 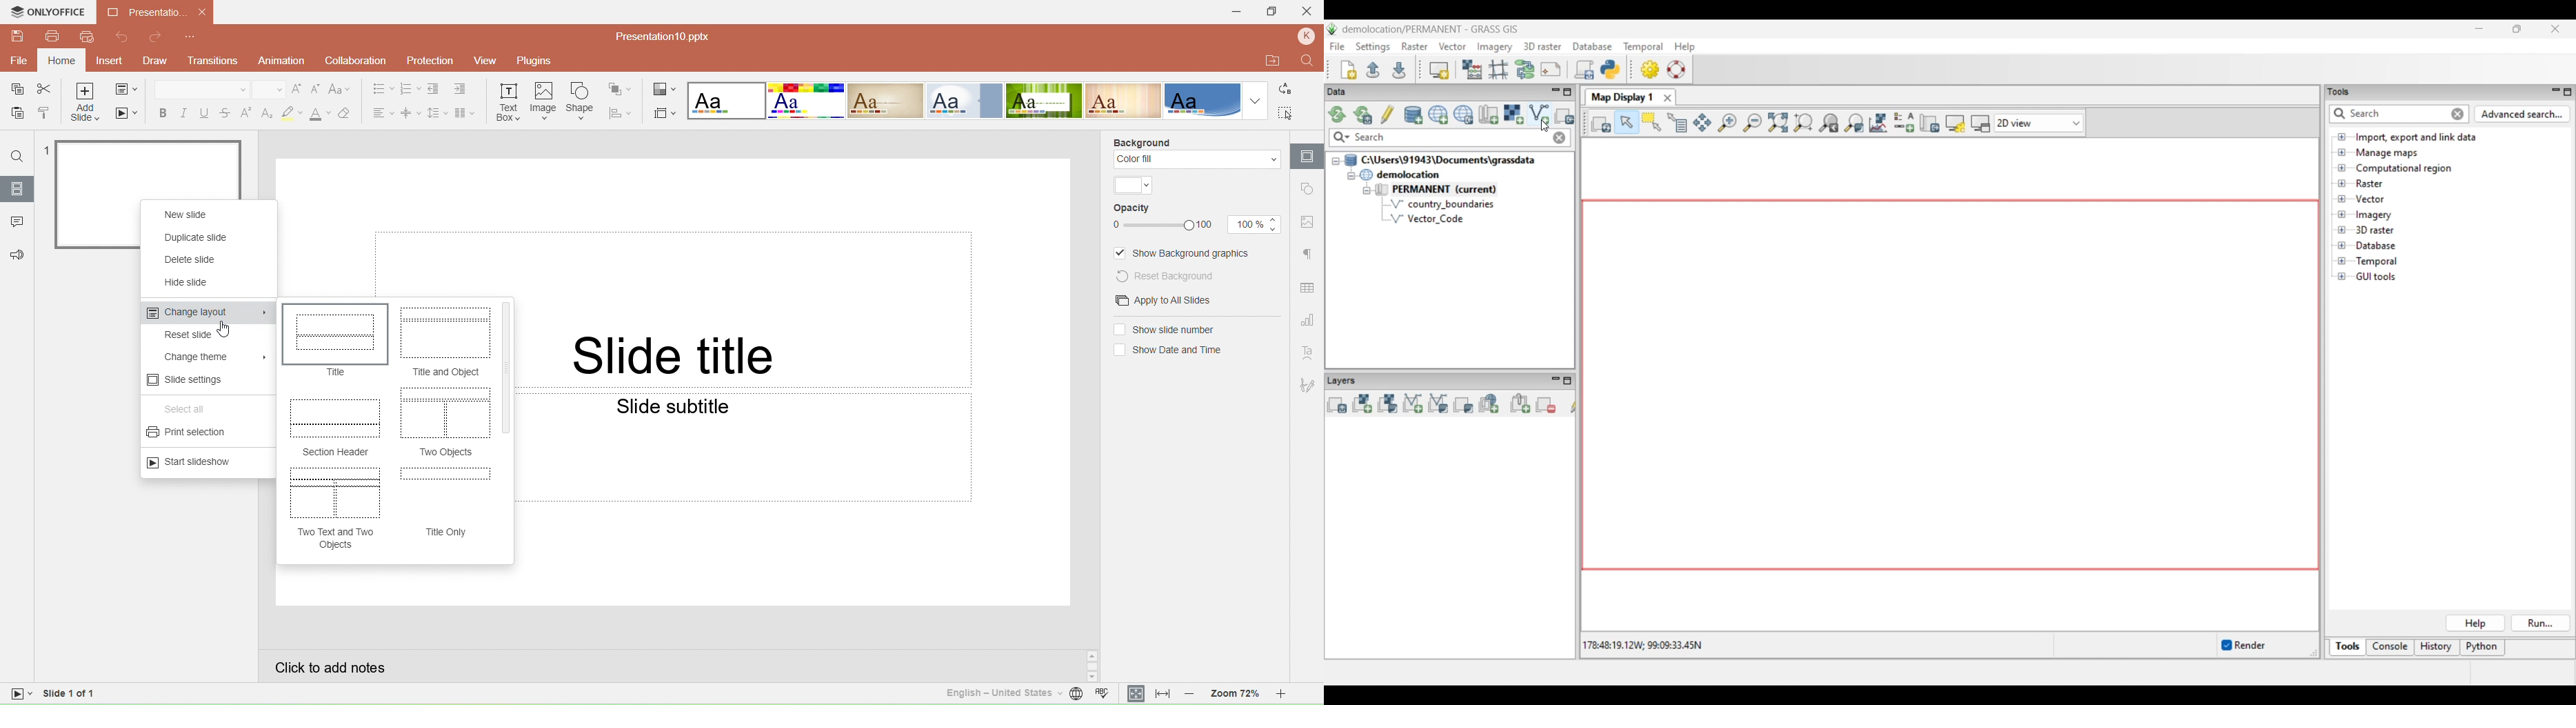 I want to click on Color fill, so click(x=1196, y=160).